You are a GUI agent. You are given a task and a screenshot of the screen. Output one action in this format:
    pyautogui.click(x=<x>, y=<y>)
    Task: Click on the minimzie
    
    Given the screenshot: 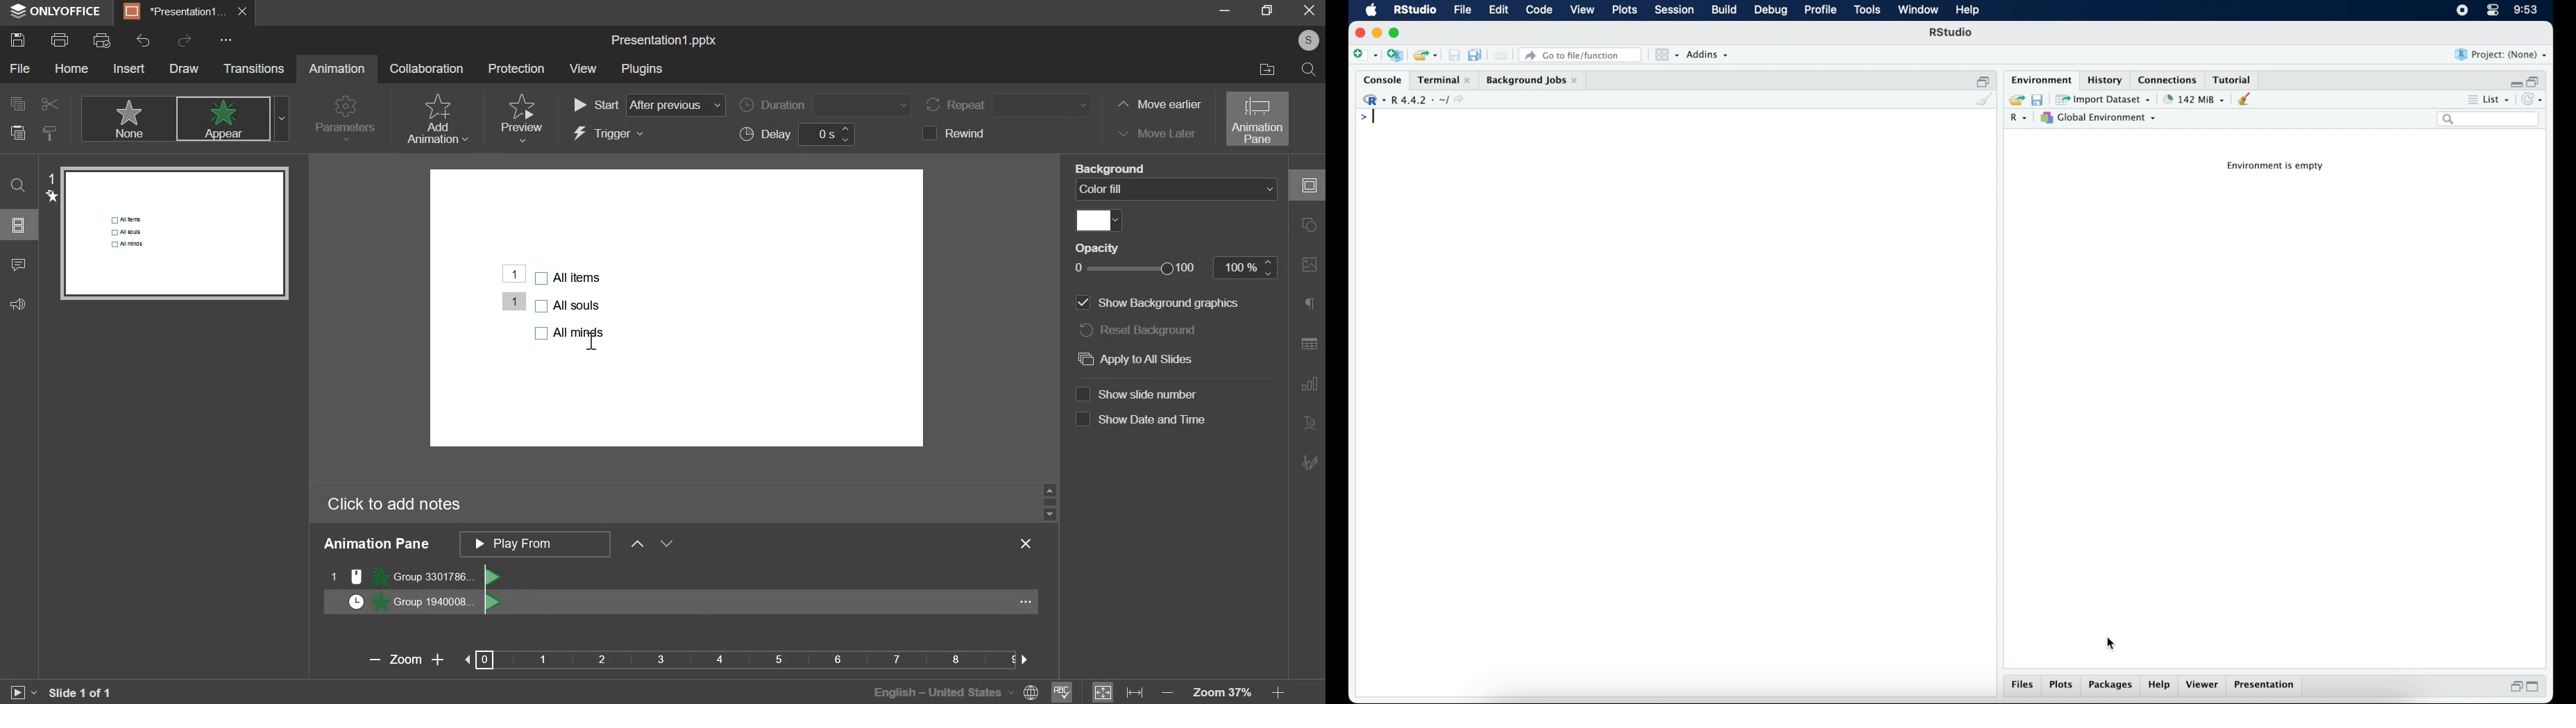 What is the action you would take?
    pyautogui.click(x=1376, y=33)
    